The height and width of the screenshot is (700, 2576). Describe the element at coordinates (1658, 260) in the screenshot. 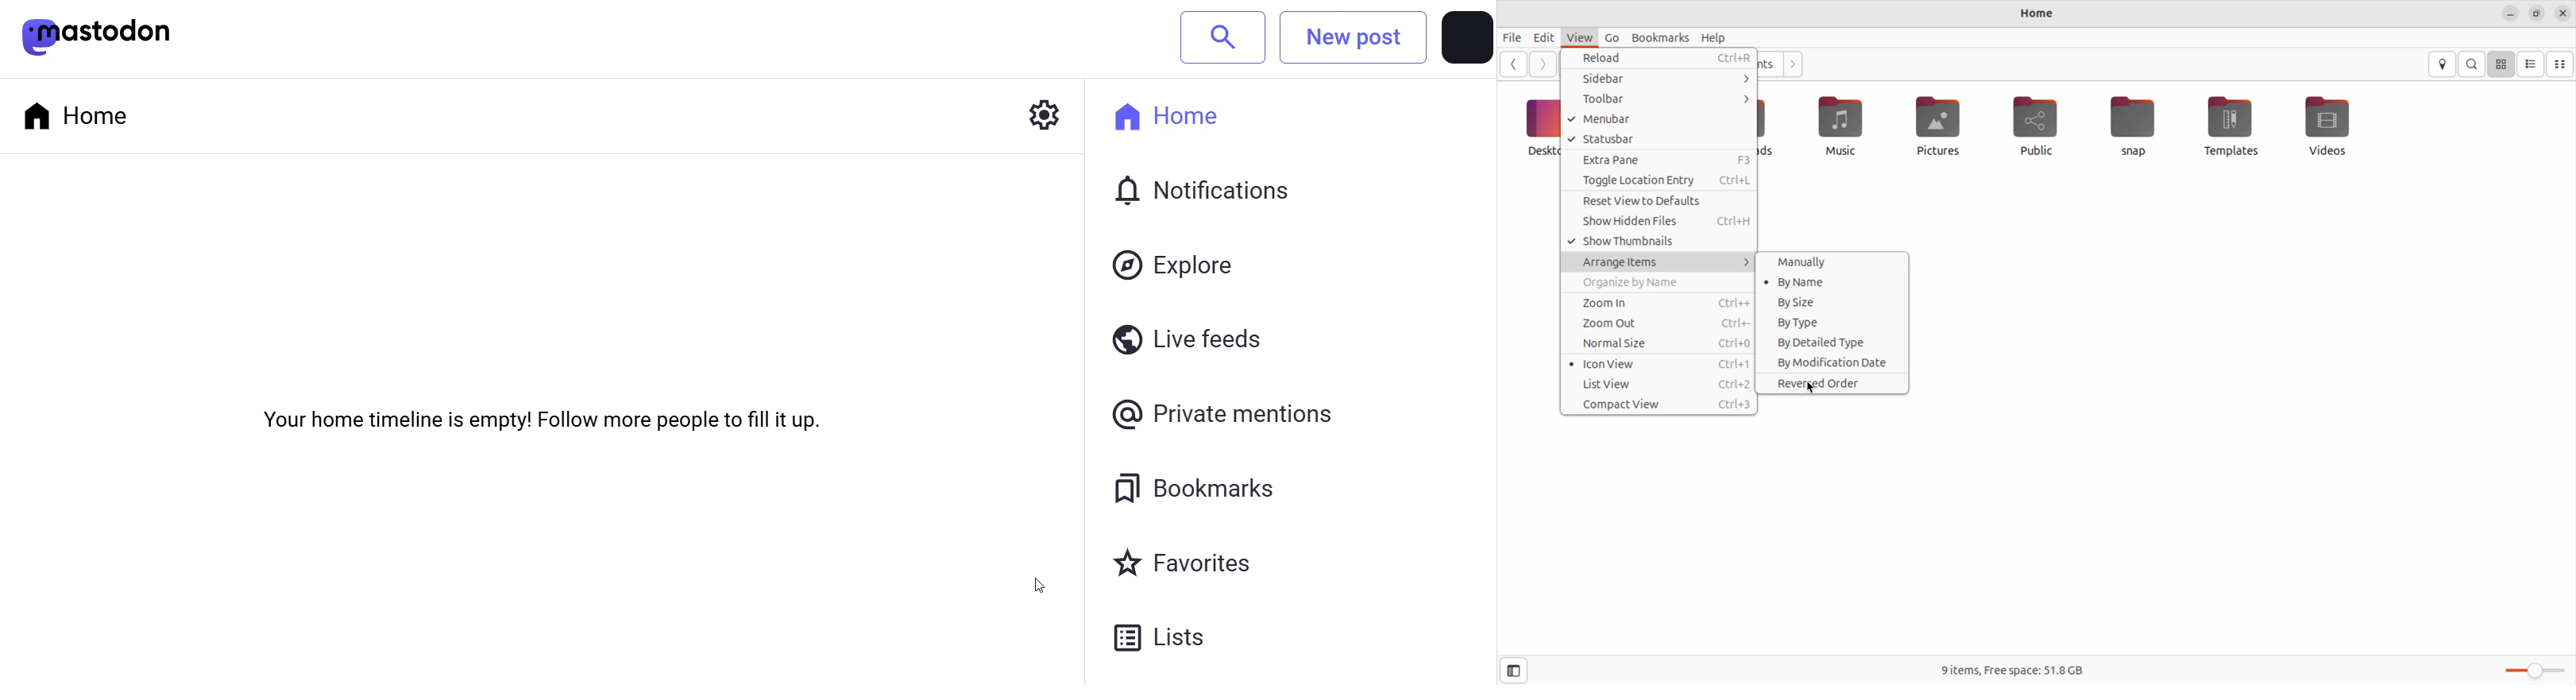

I see `arrange items` at that location.